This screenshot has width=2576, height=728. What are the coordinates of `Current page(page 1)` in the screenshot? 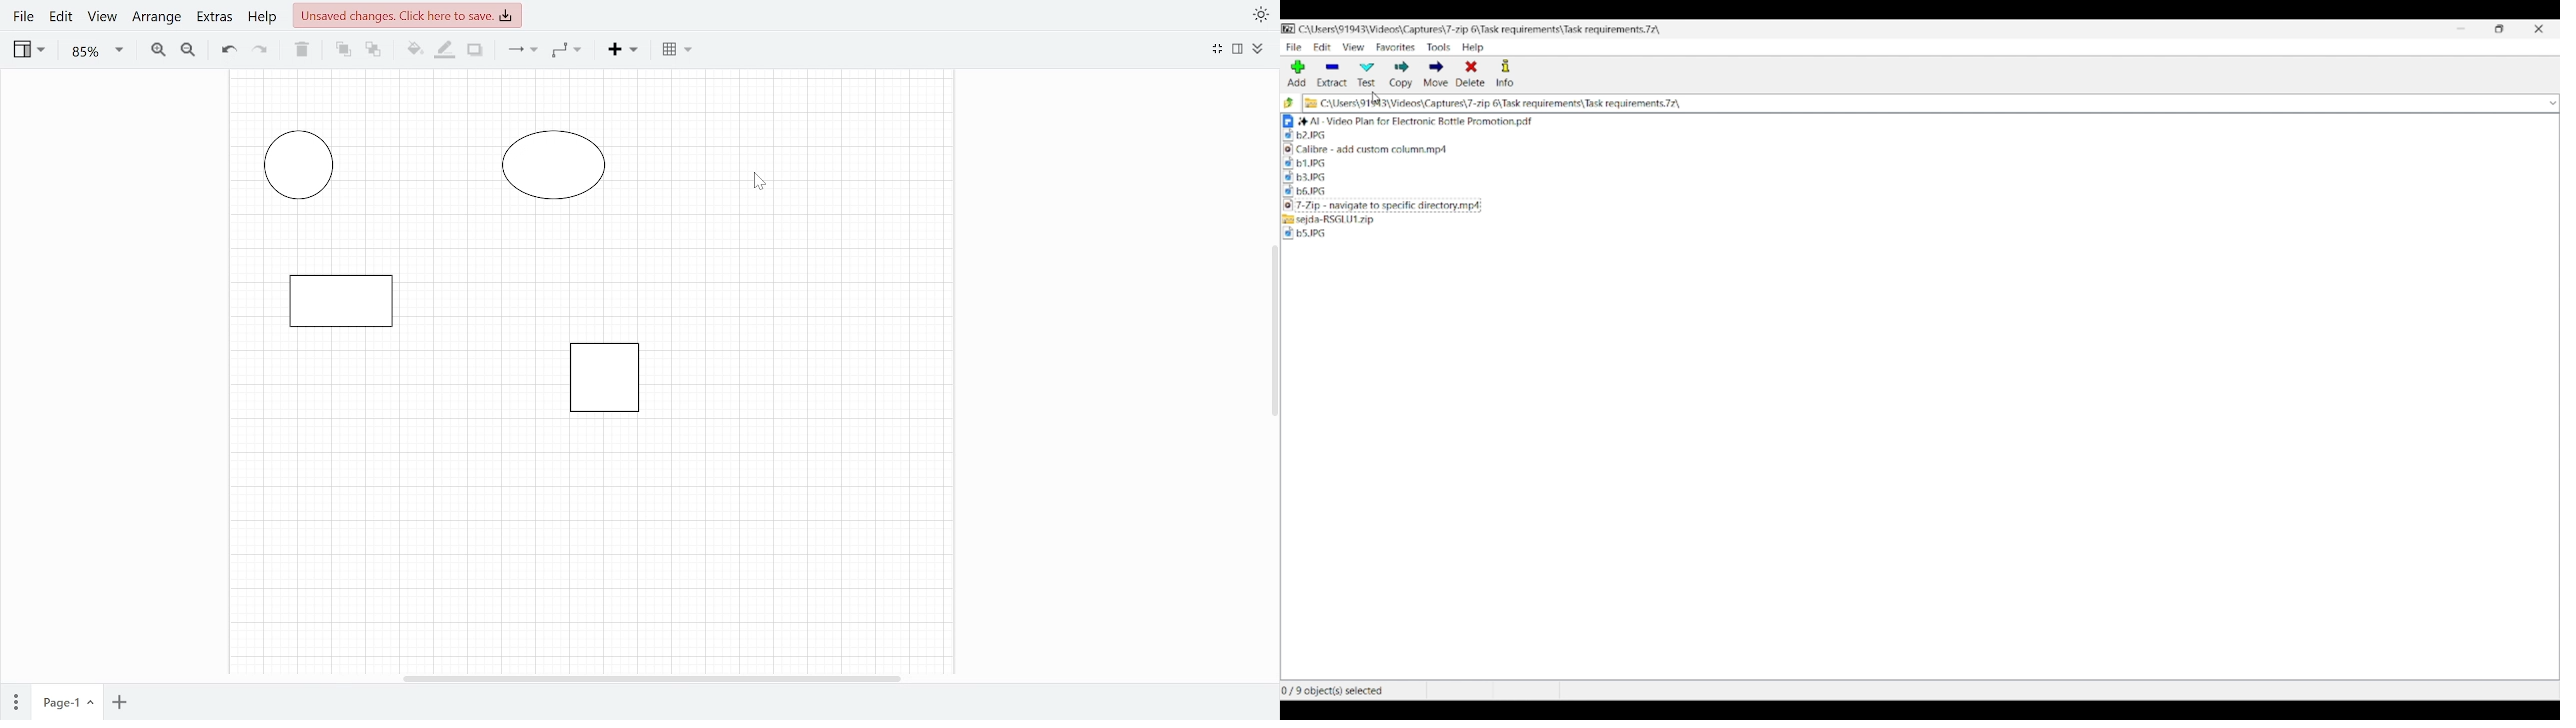 It's located at (66, 698).